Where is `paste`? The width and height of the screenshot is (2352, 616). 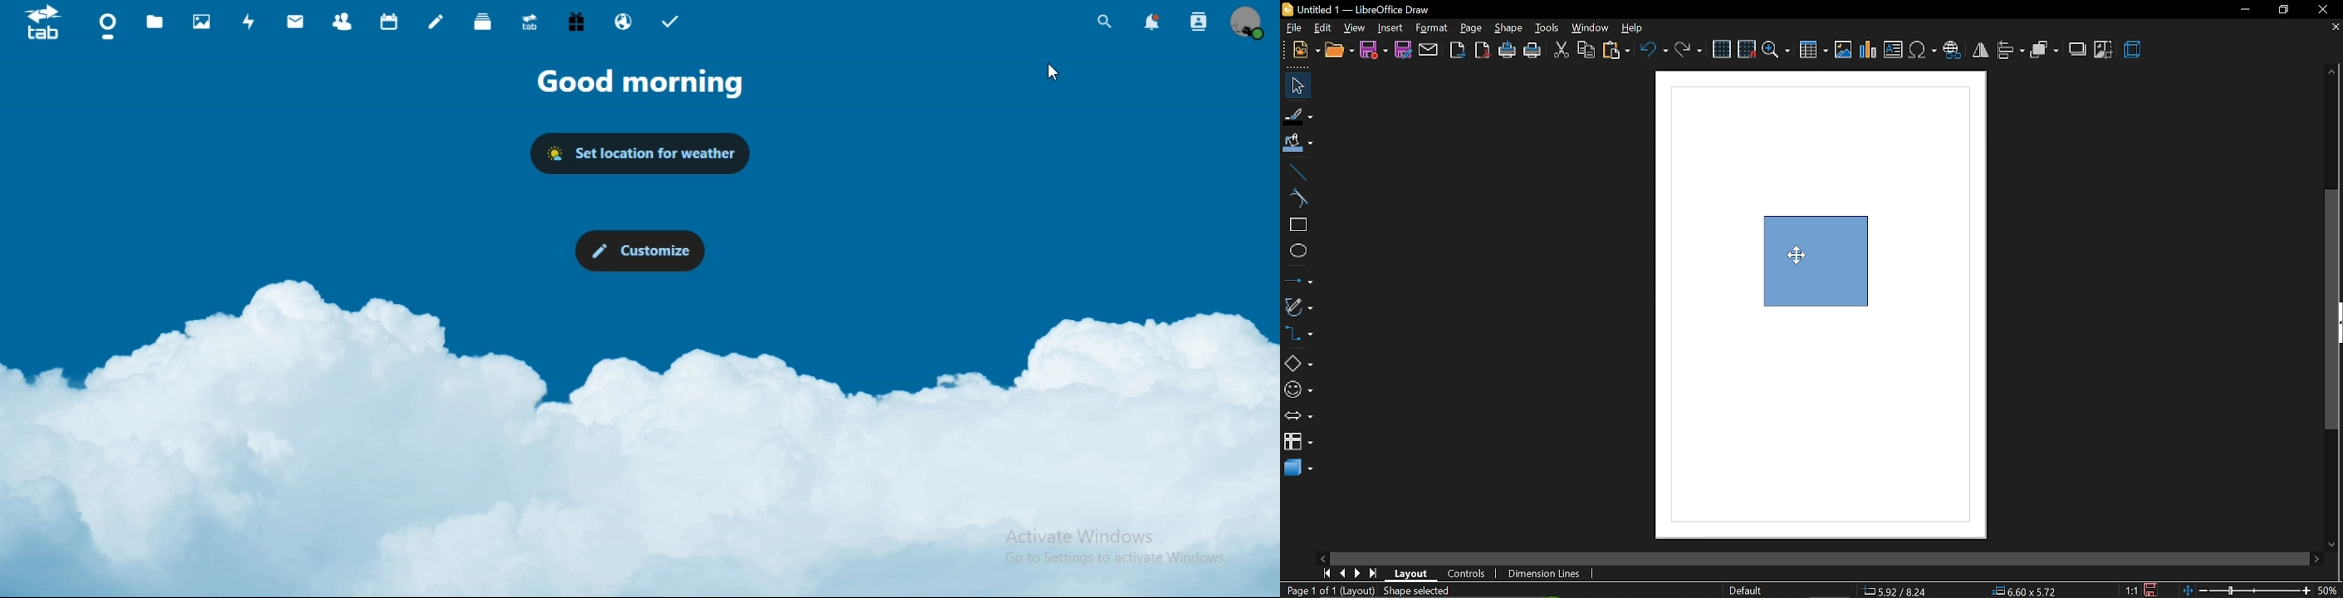 paste is located at coordinates (1617, 51).